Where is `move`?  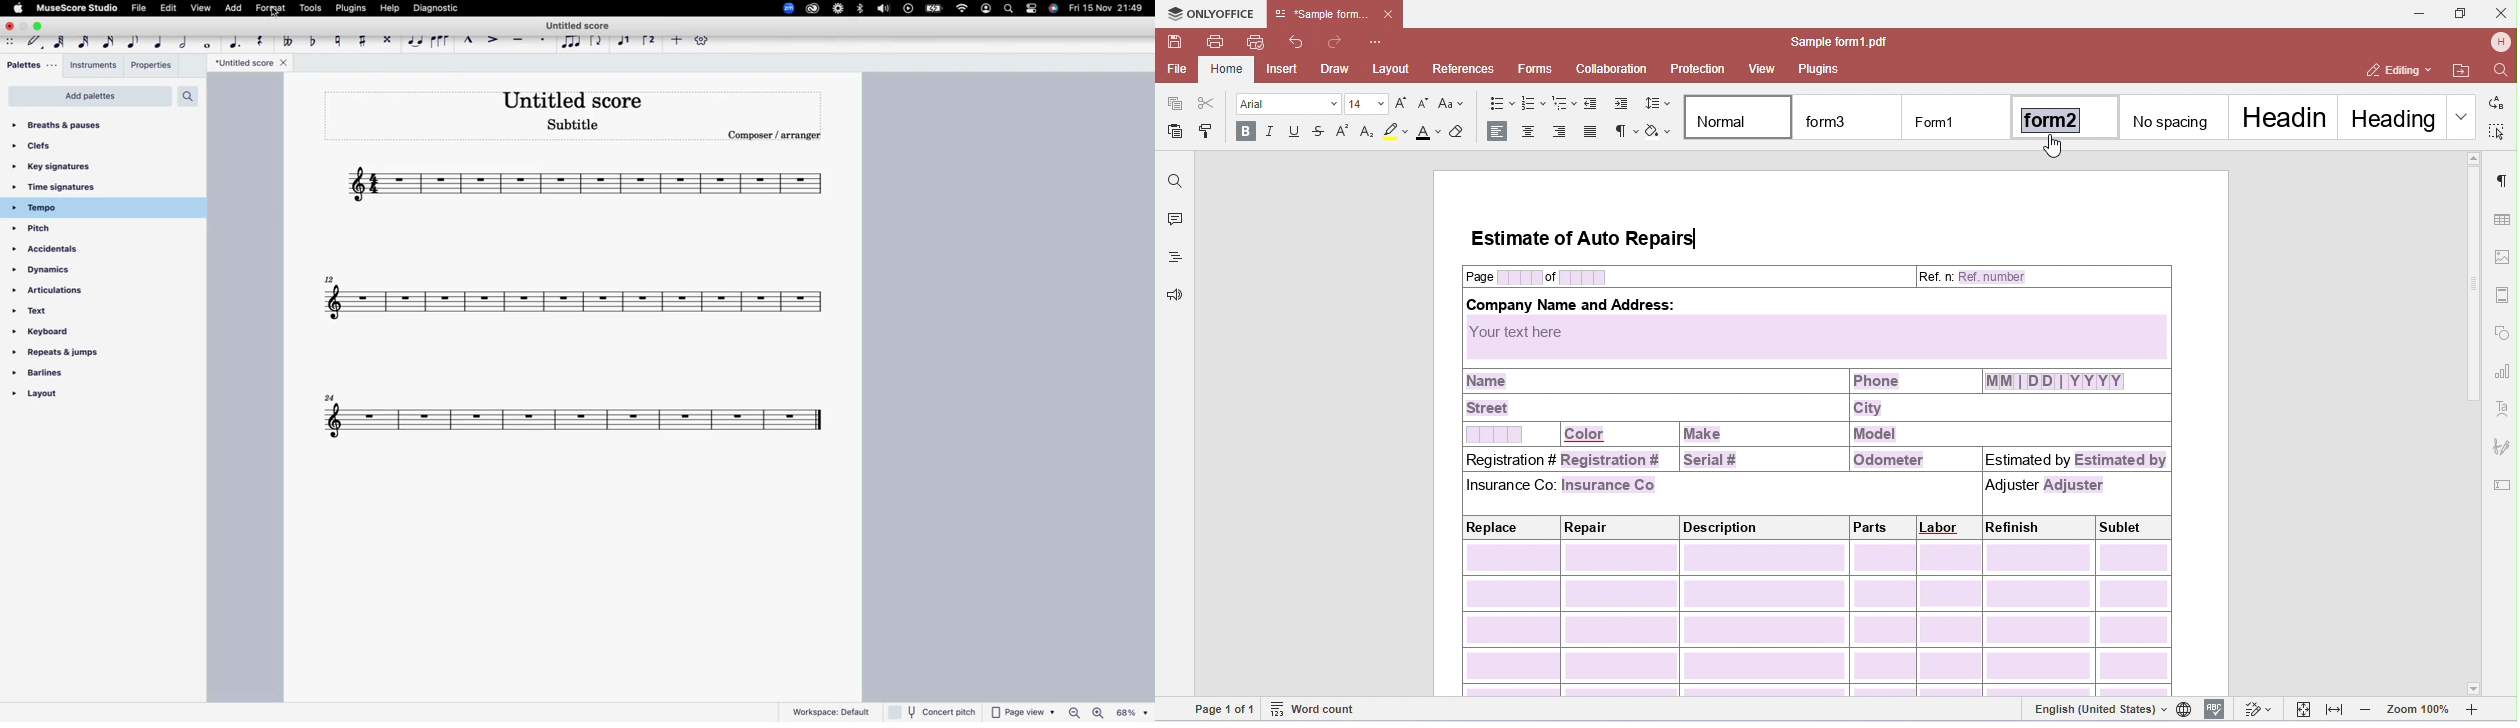 move is located at coordinates (11, 42).